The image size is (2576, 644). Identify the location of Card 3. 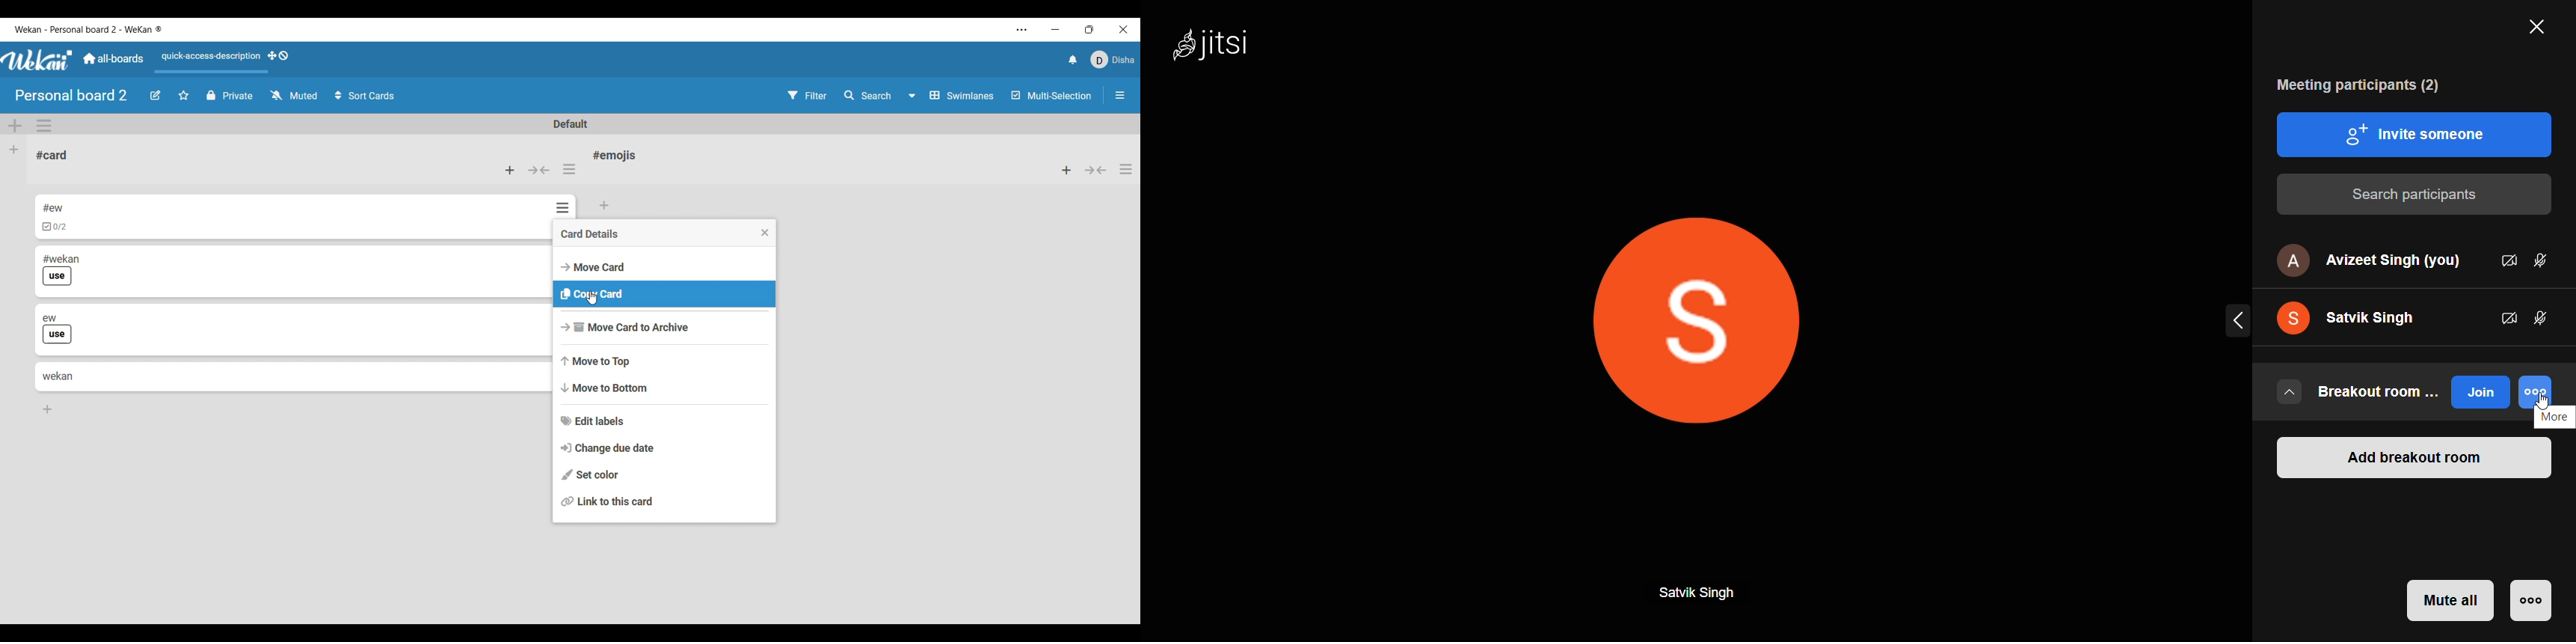
(131, 313).